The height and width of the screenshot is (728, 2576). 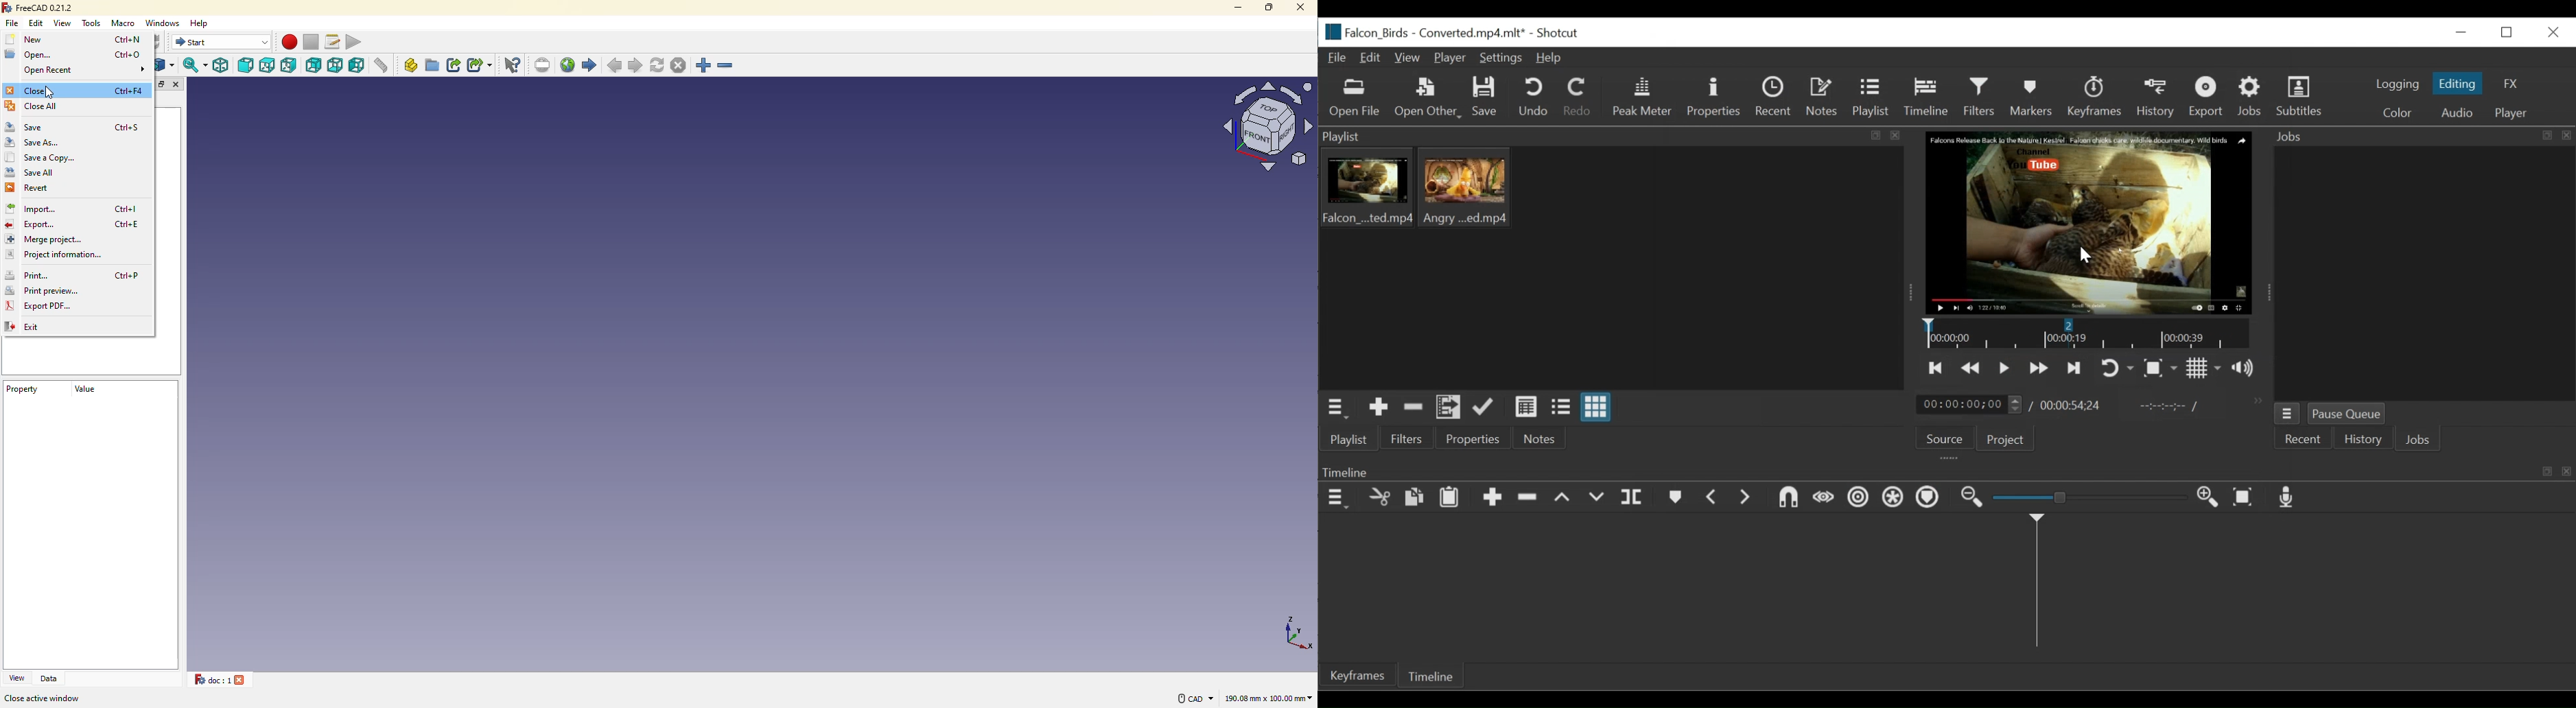 I want to click on export pdf, so click(x=40, y=307).